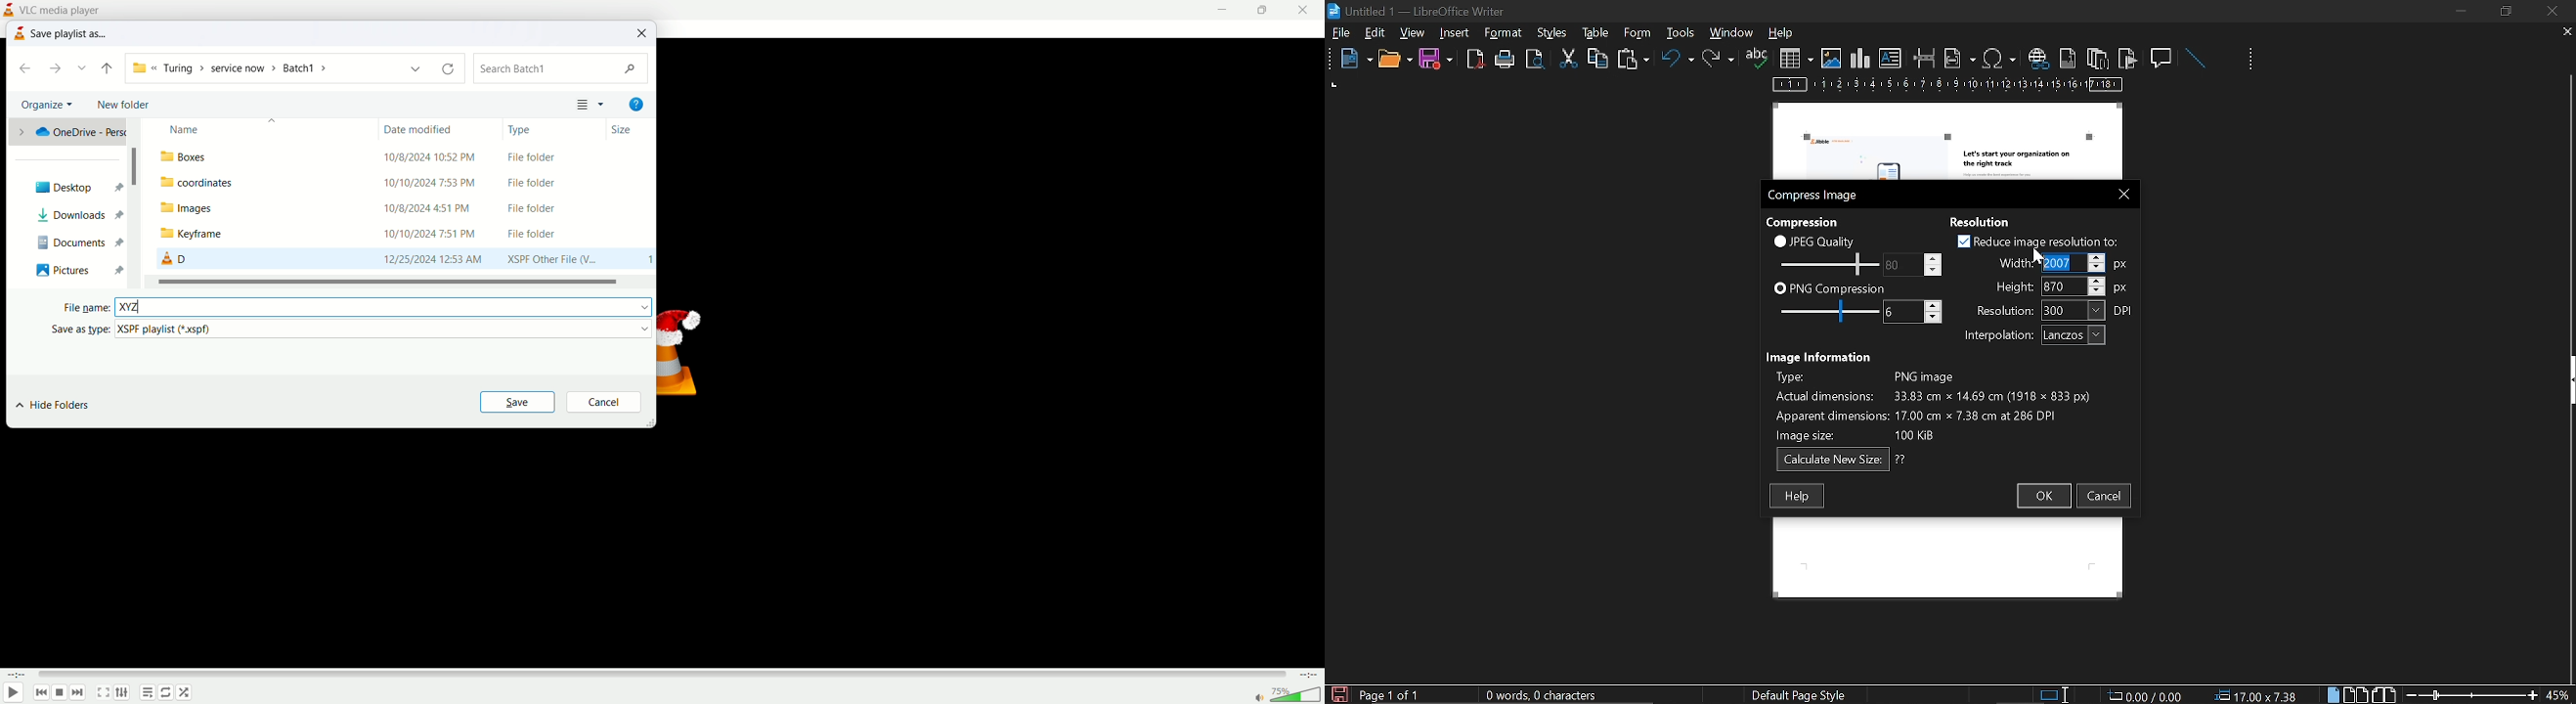 This screenshot has width=2576, height=728. Describe the element at coordinates (232, 126) in the screenshot. I see `name` at that location.